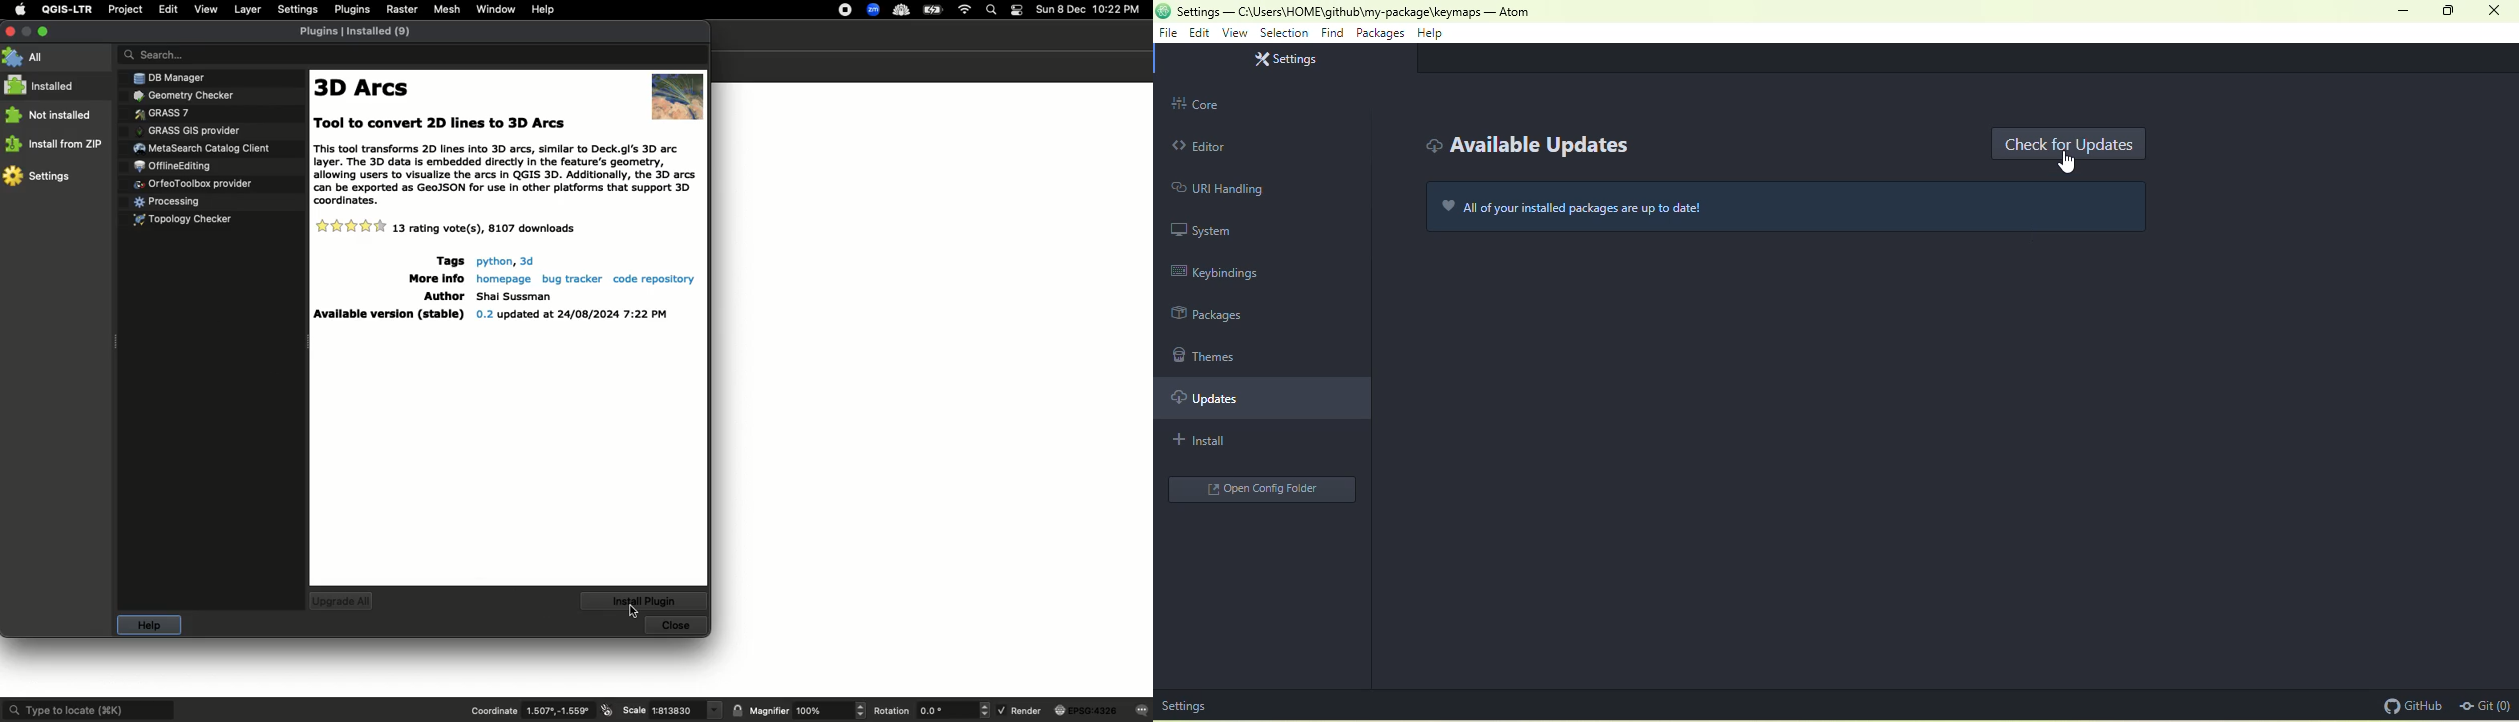  Describe the element at coordinates (350, 10) in the screenshot. I see `Plugins` at that location.